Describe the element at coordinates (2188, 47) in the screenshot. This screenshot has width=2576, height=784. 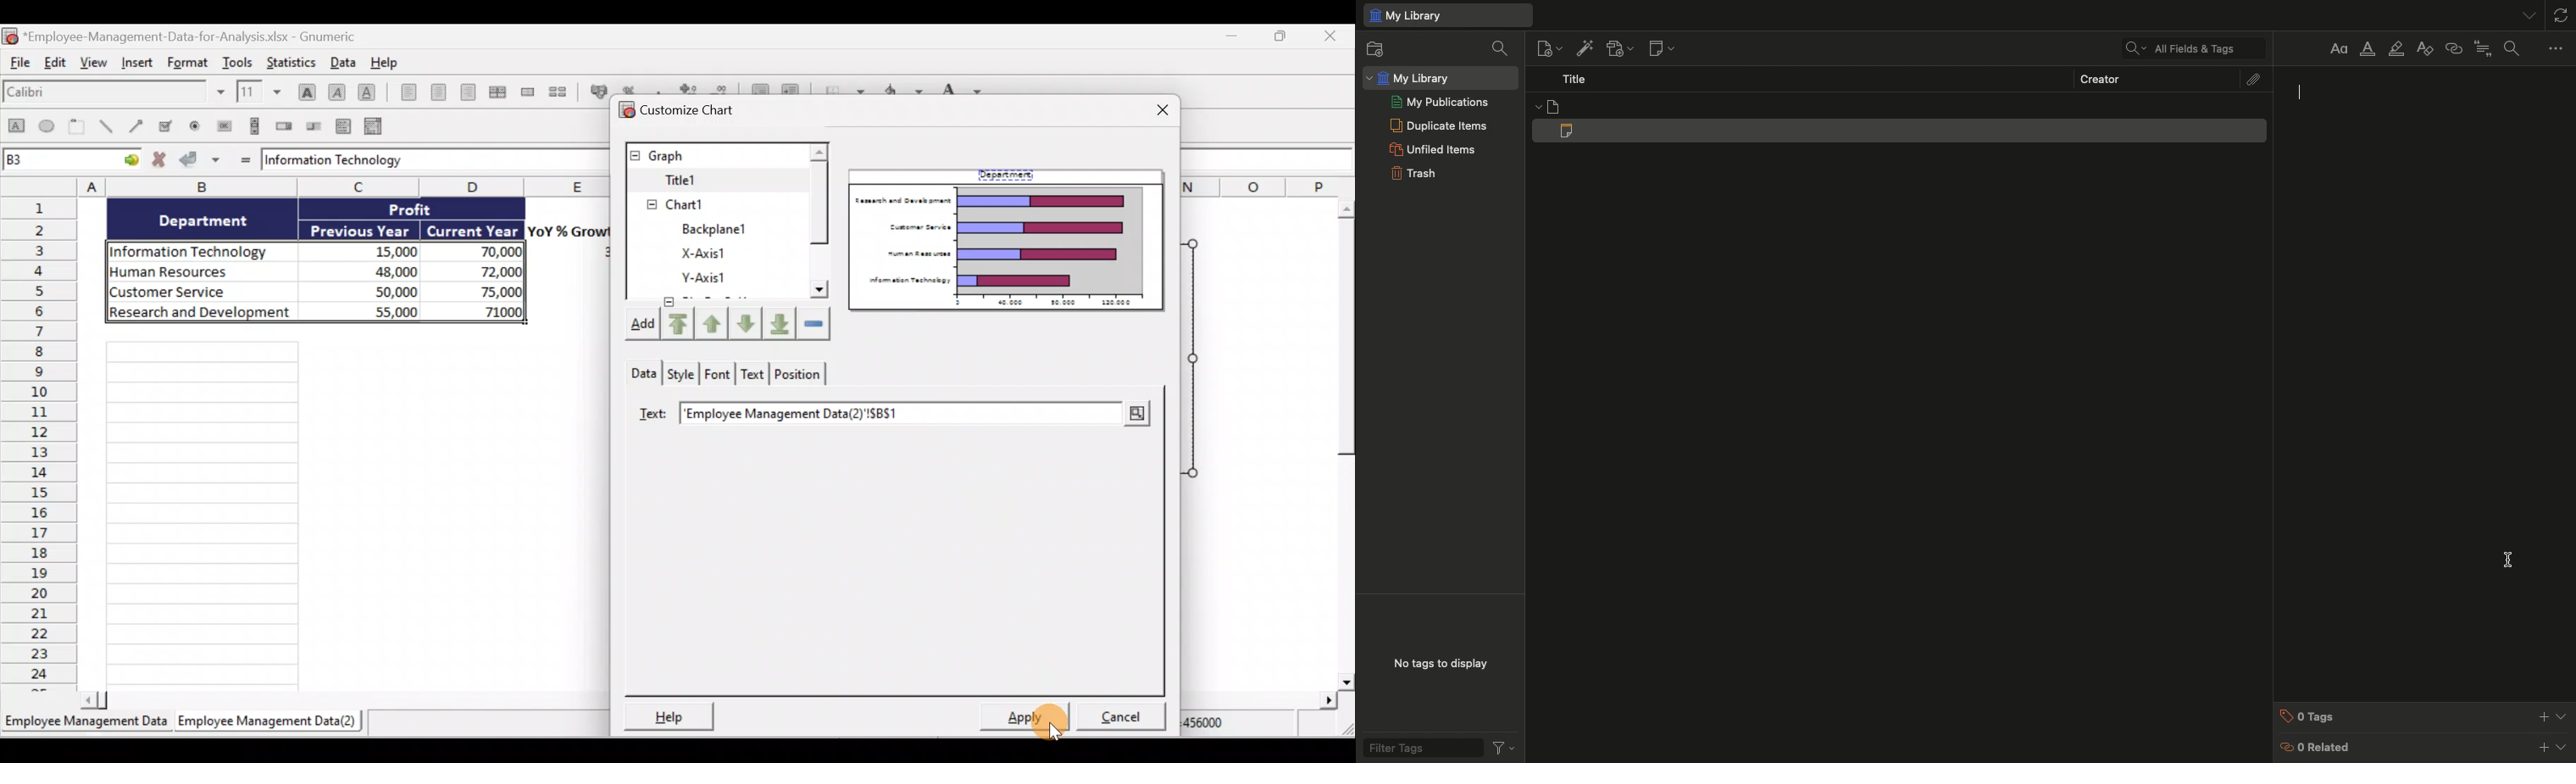
I see `Search bar` at that location.